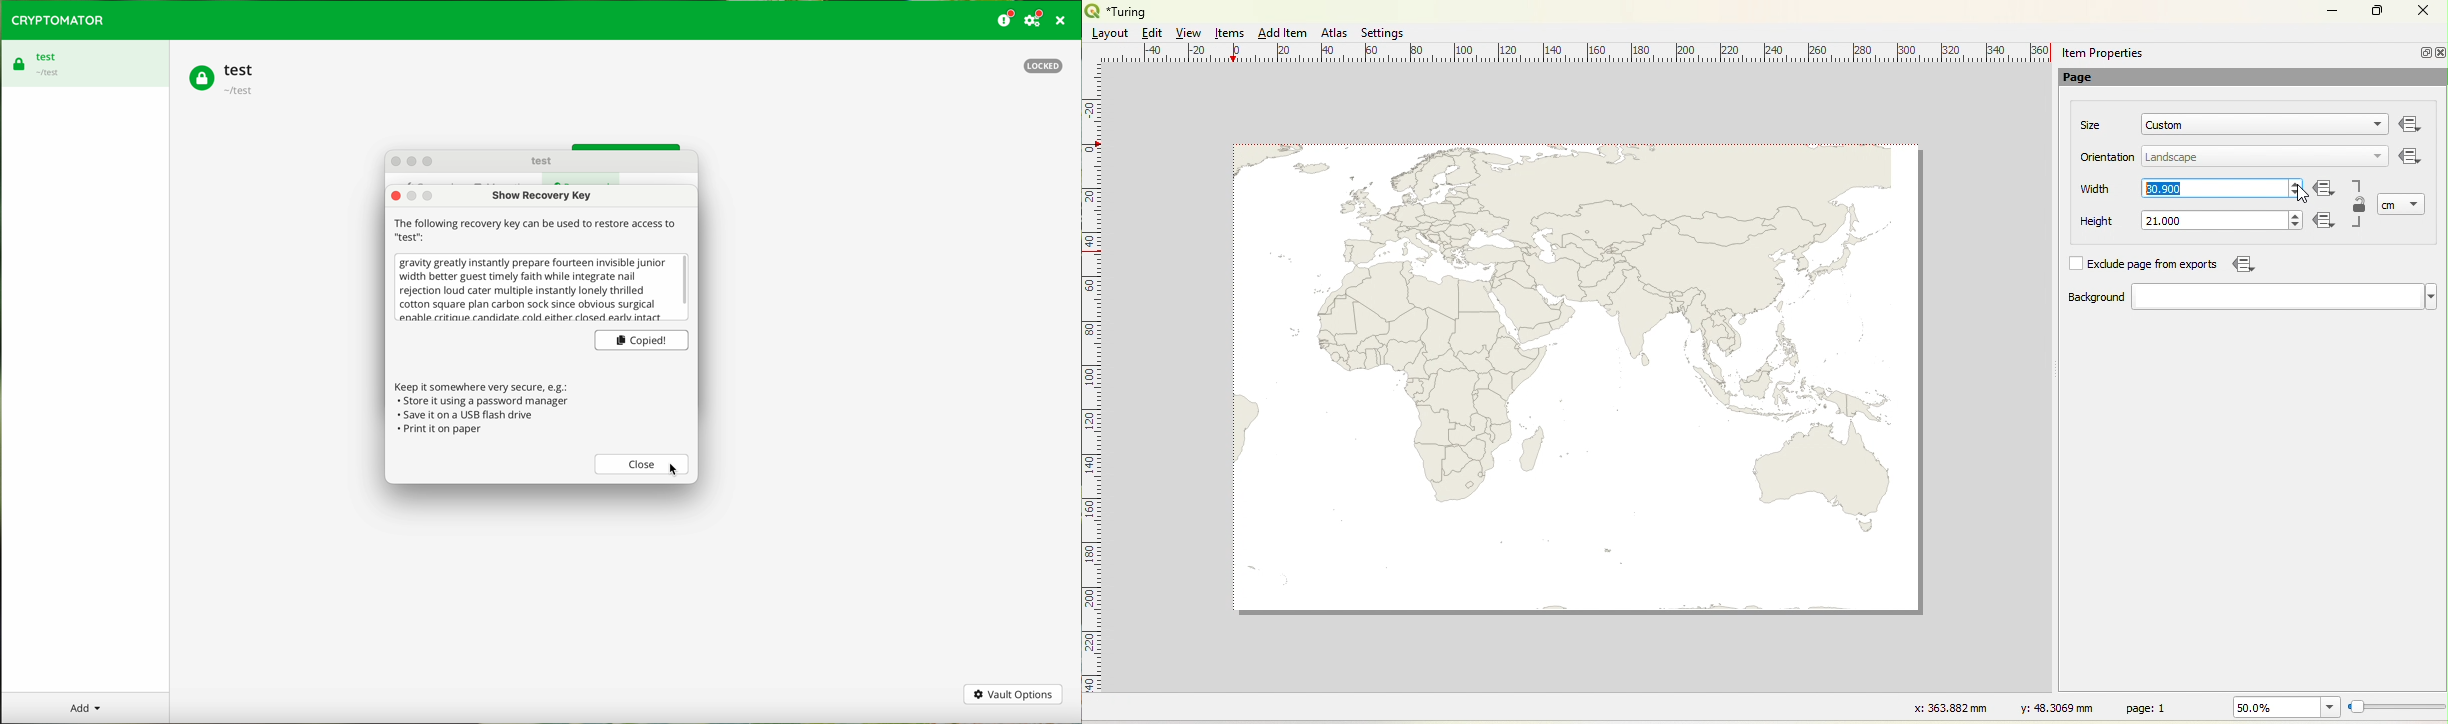 The height and width of the screenshot is (728, 2464). I want to click on close, so click(396, 195).